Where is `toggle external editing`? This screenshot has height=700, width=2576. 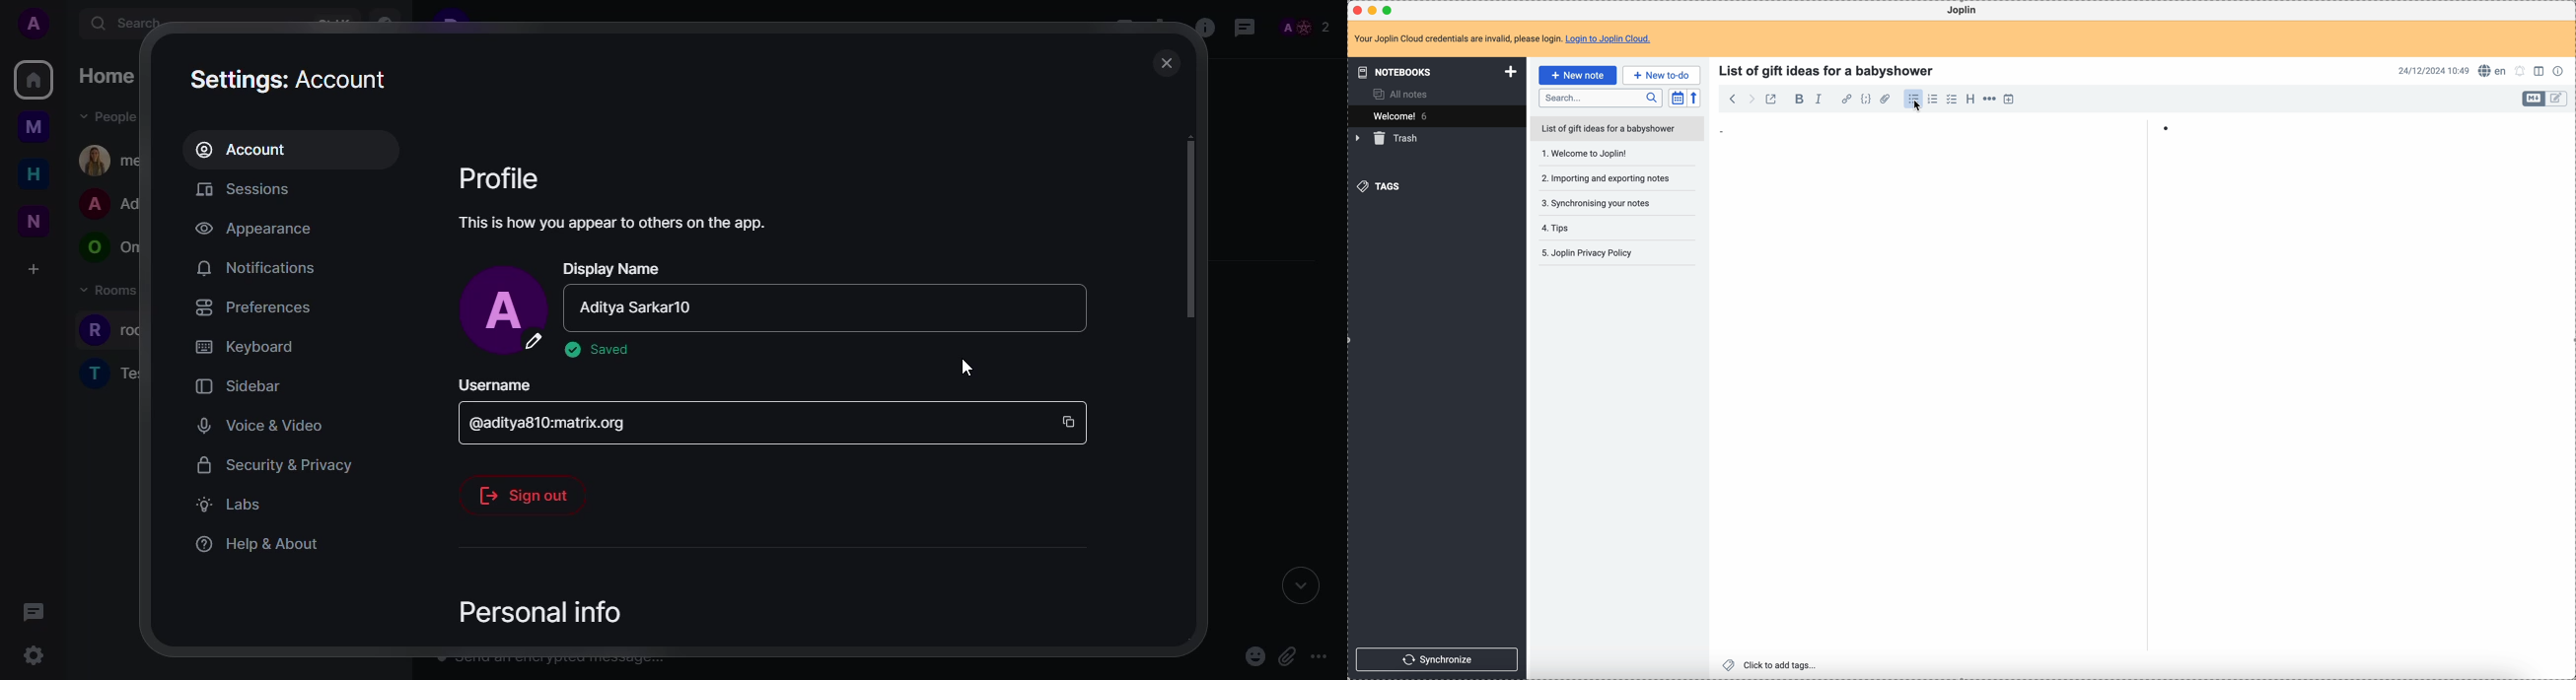
toggle external editing is located at coordinates (1770, 99).